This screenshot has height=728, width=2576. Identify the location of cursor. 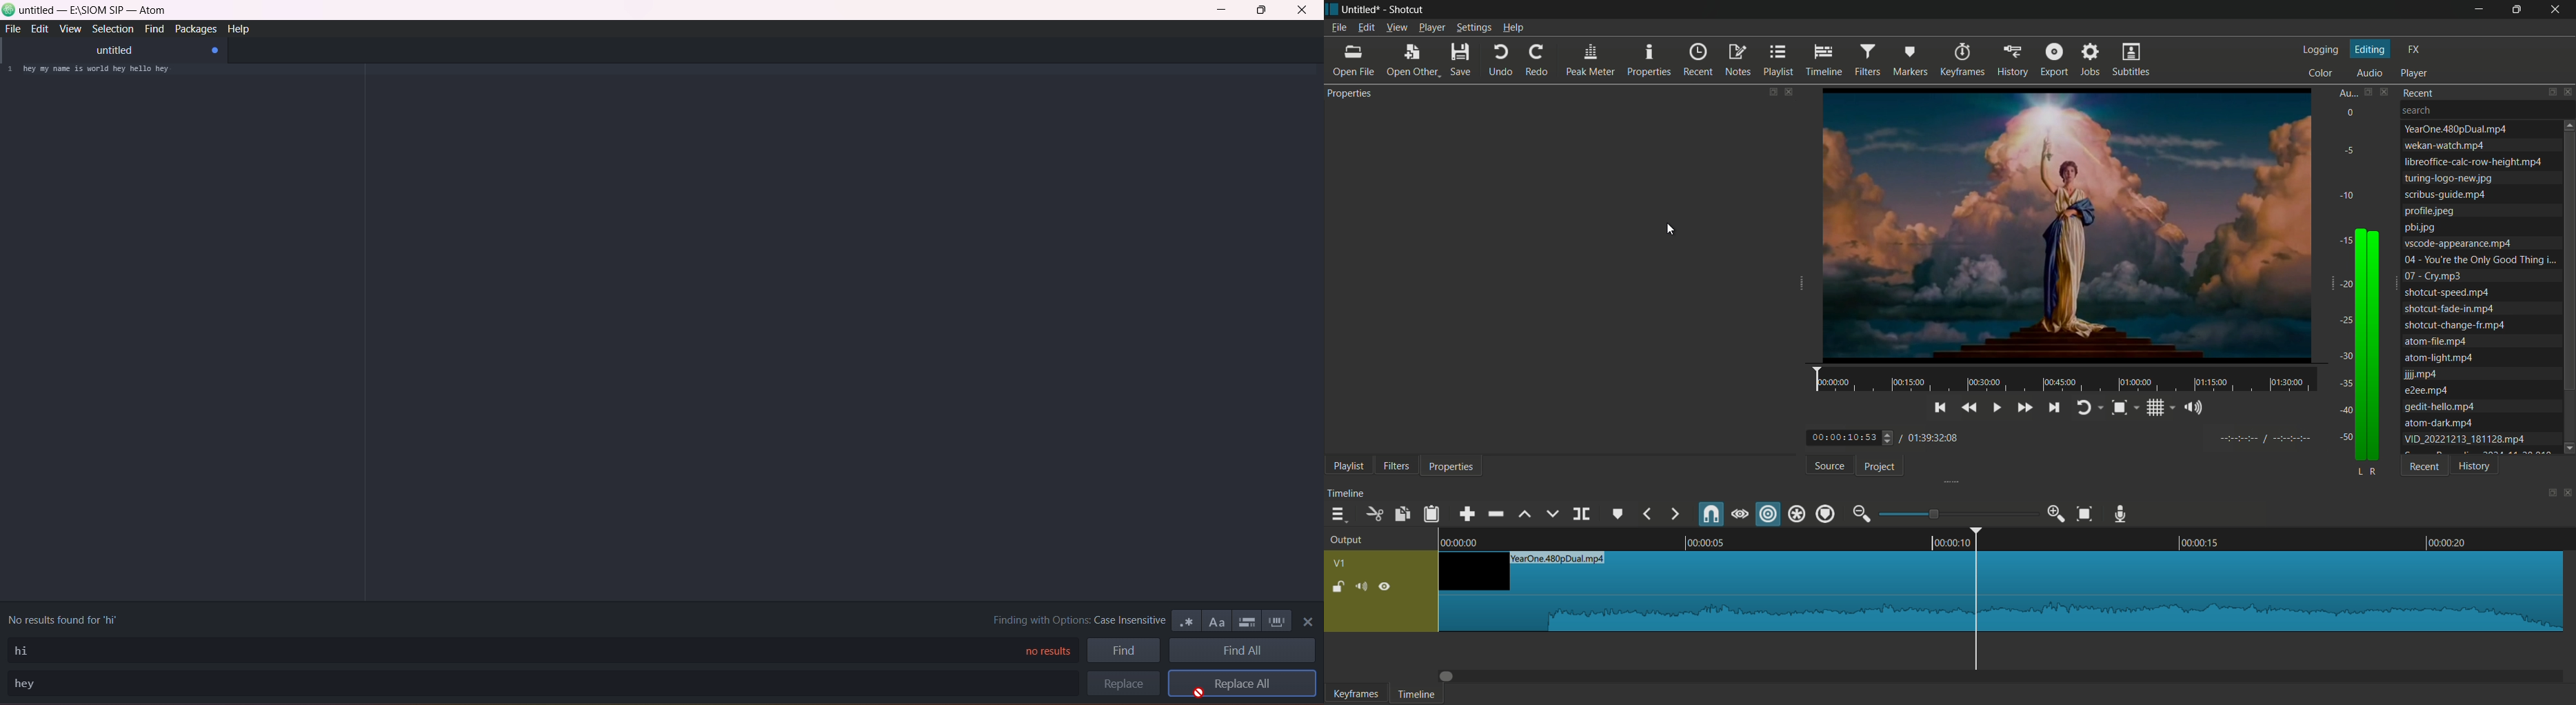
(1198, 693).